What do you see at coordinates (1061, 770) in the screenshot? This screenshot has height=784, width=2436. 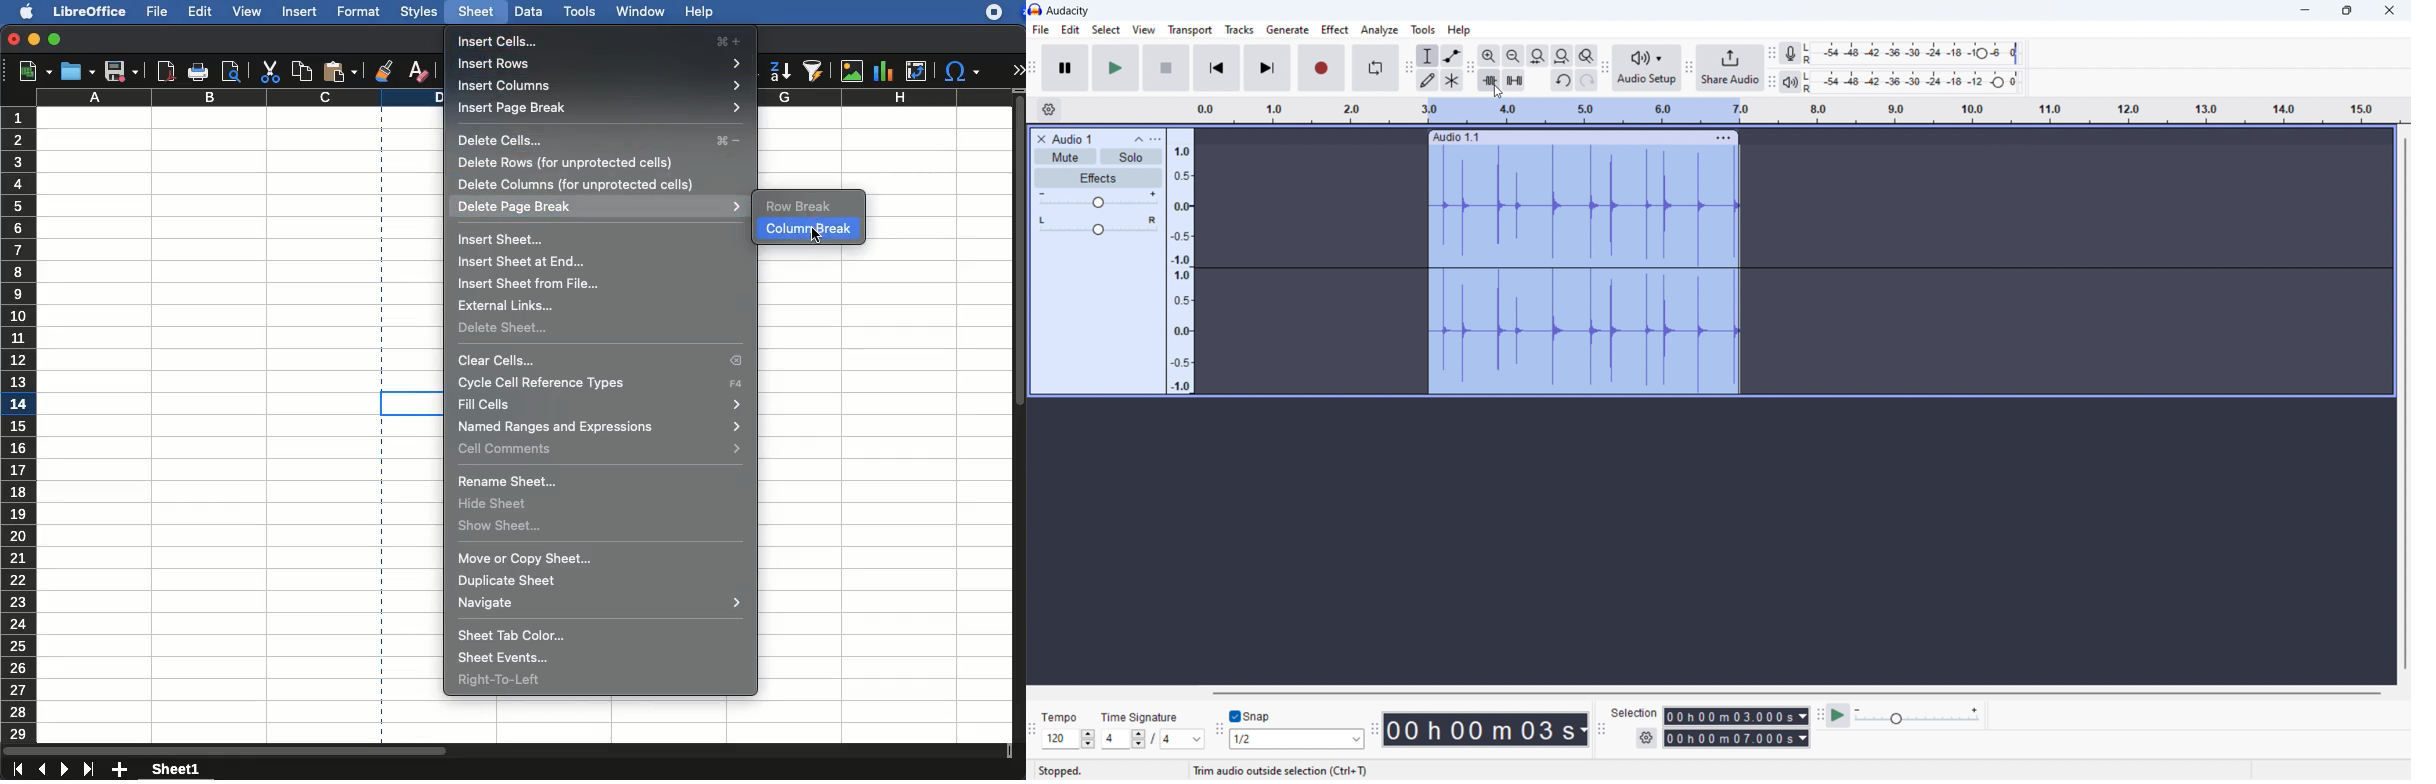 I see `Stopped` at bounding box center [1061, 770].